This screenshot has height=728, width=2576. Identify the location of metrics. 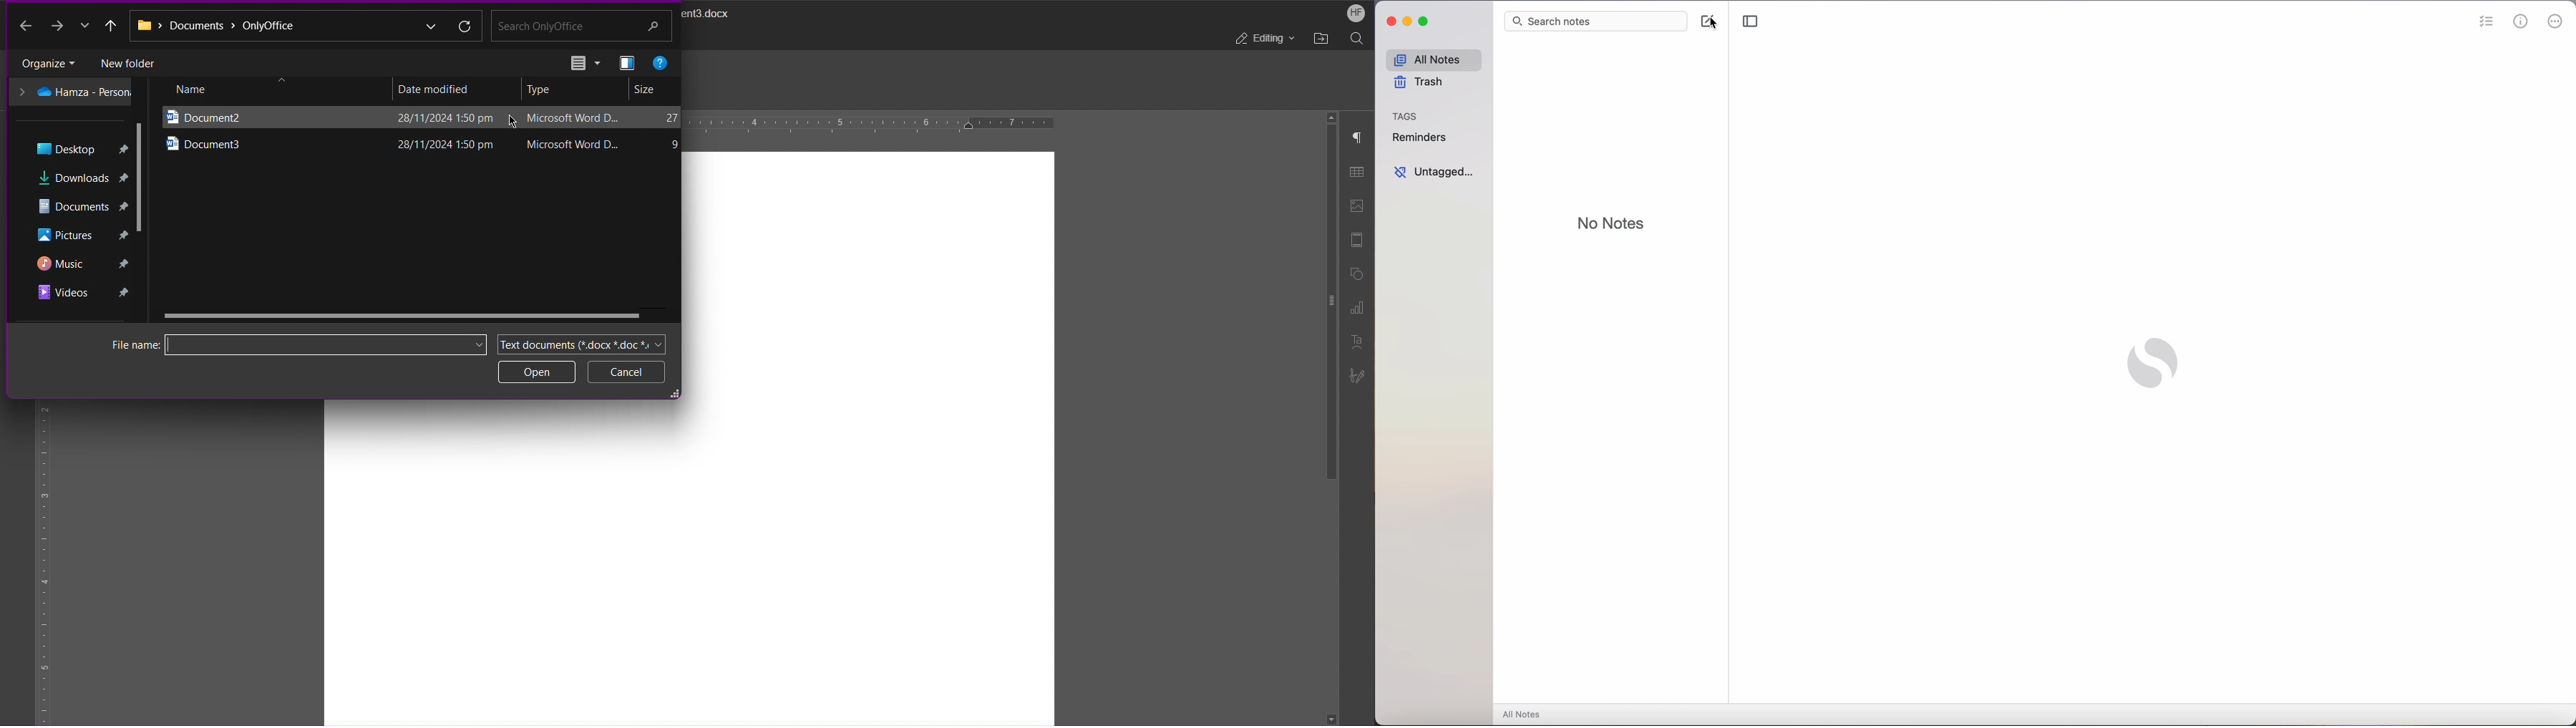
(2520, 22).